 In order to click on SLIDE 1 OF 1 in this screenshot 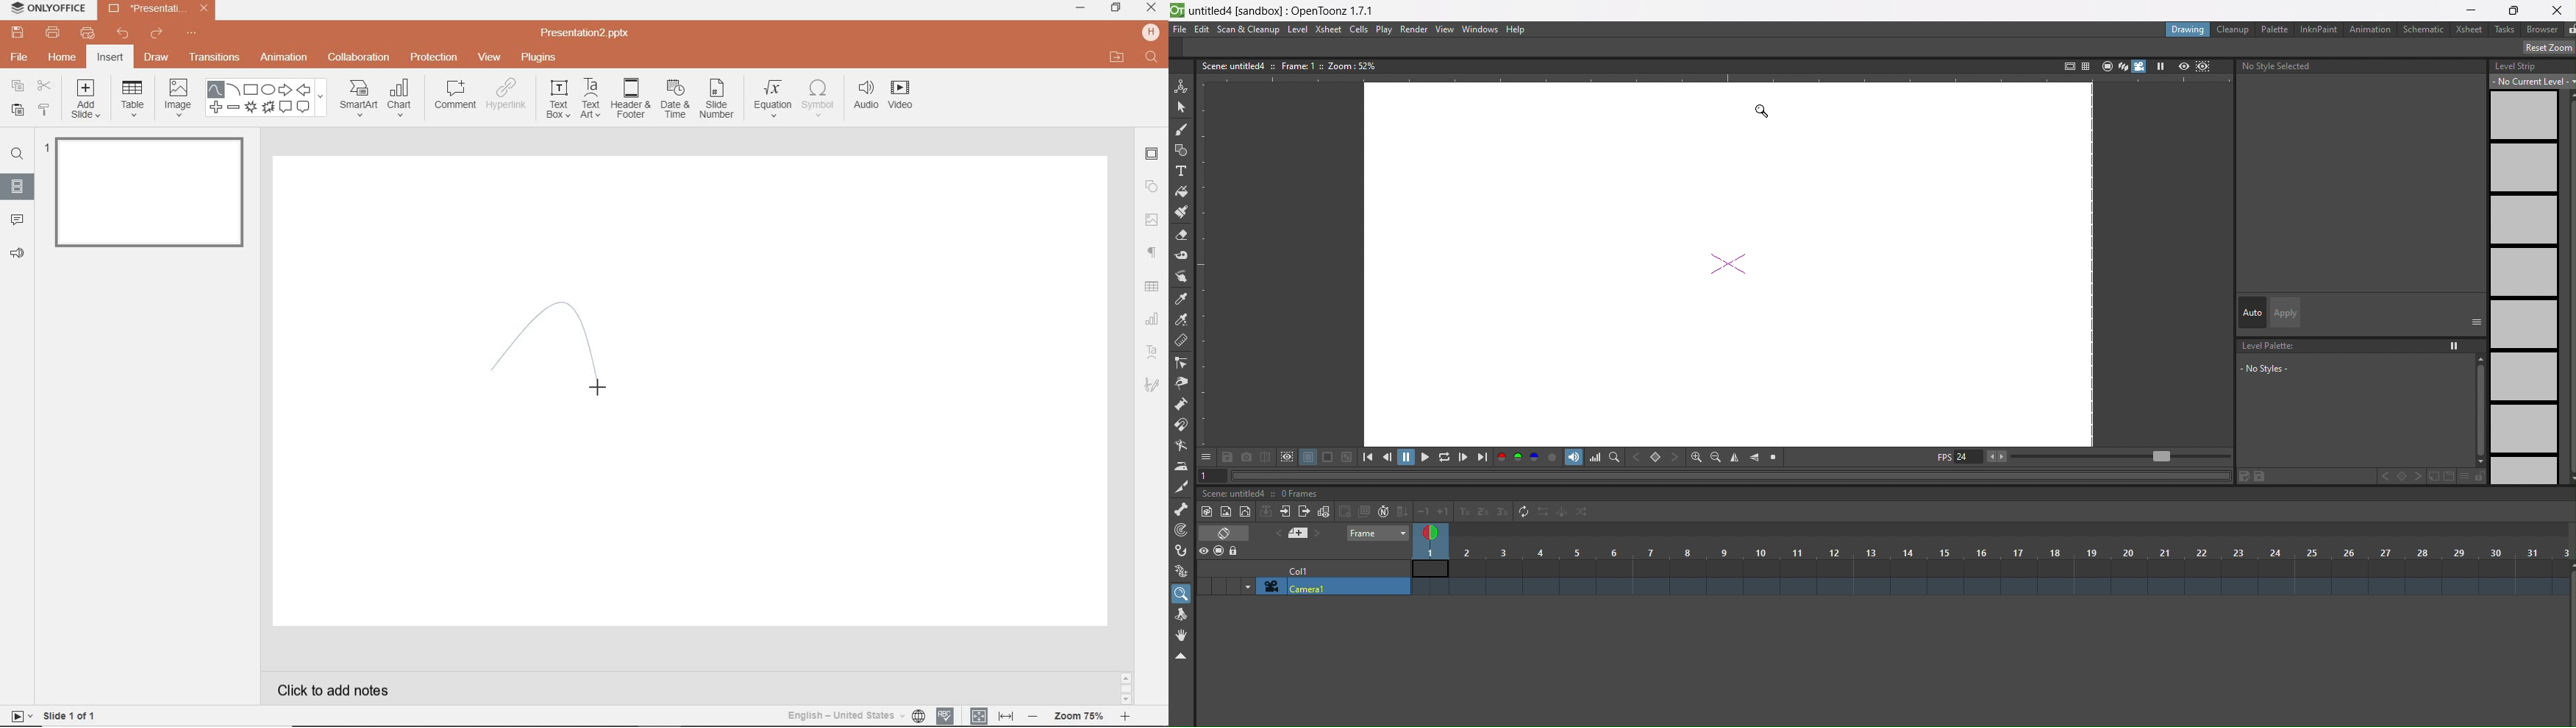, I will do `click(56, 715)`.